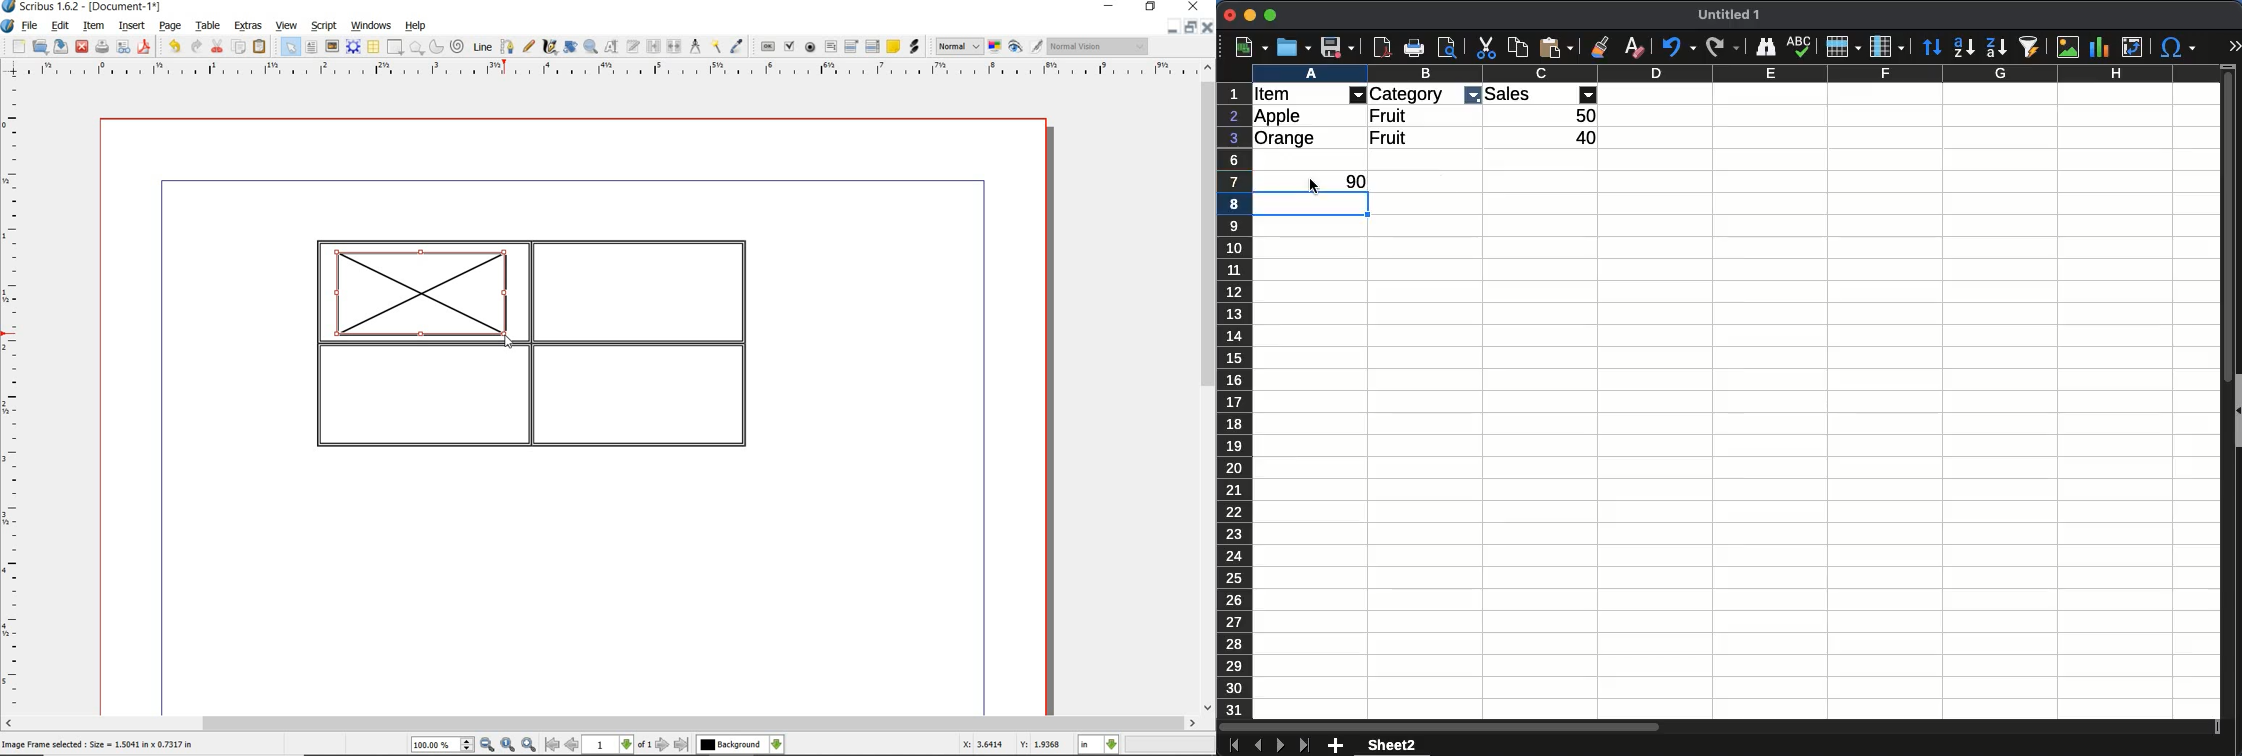  Describe the element at coordinates (1589, 94) in the screenshot. I see `filter` at that location.